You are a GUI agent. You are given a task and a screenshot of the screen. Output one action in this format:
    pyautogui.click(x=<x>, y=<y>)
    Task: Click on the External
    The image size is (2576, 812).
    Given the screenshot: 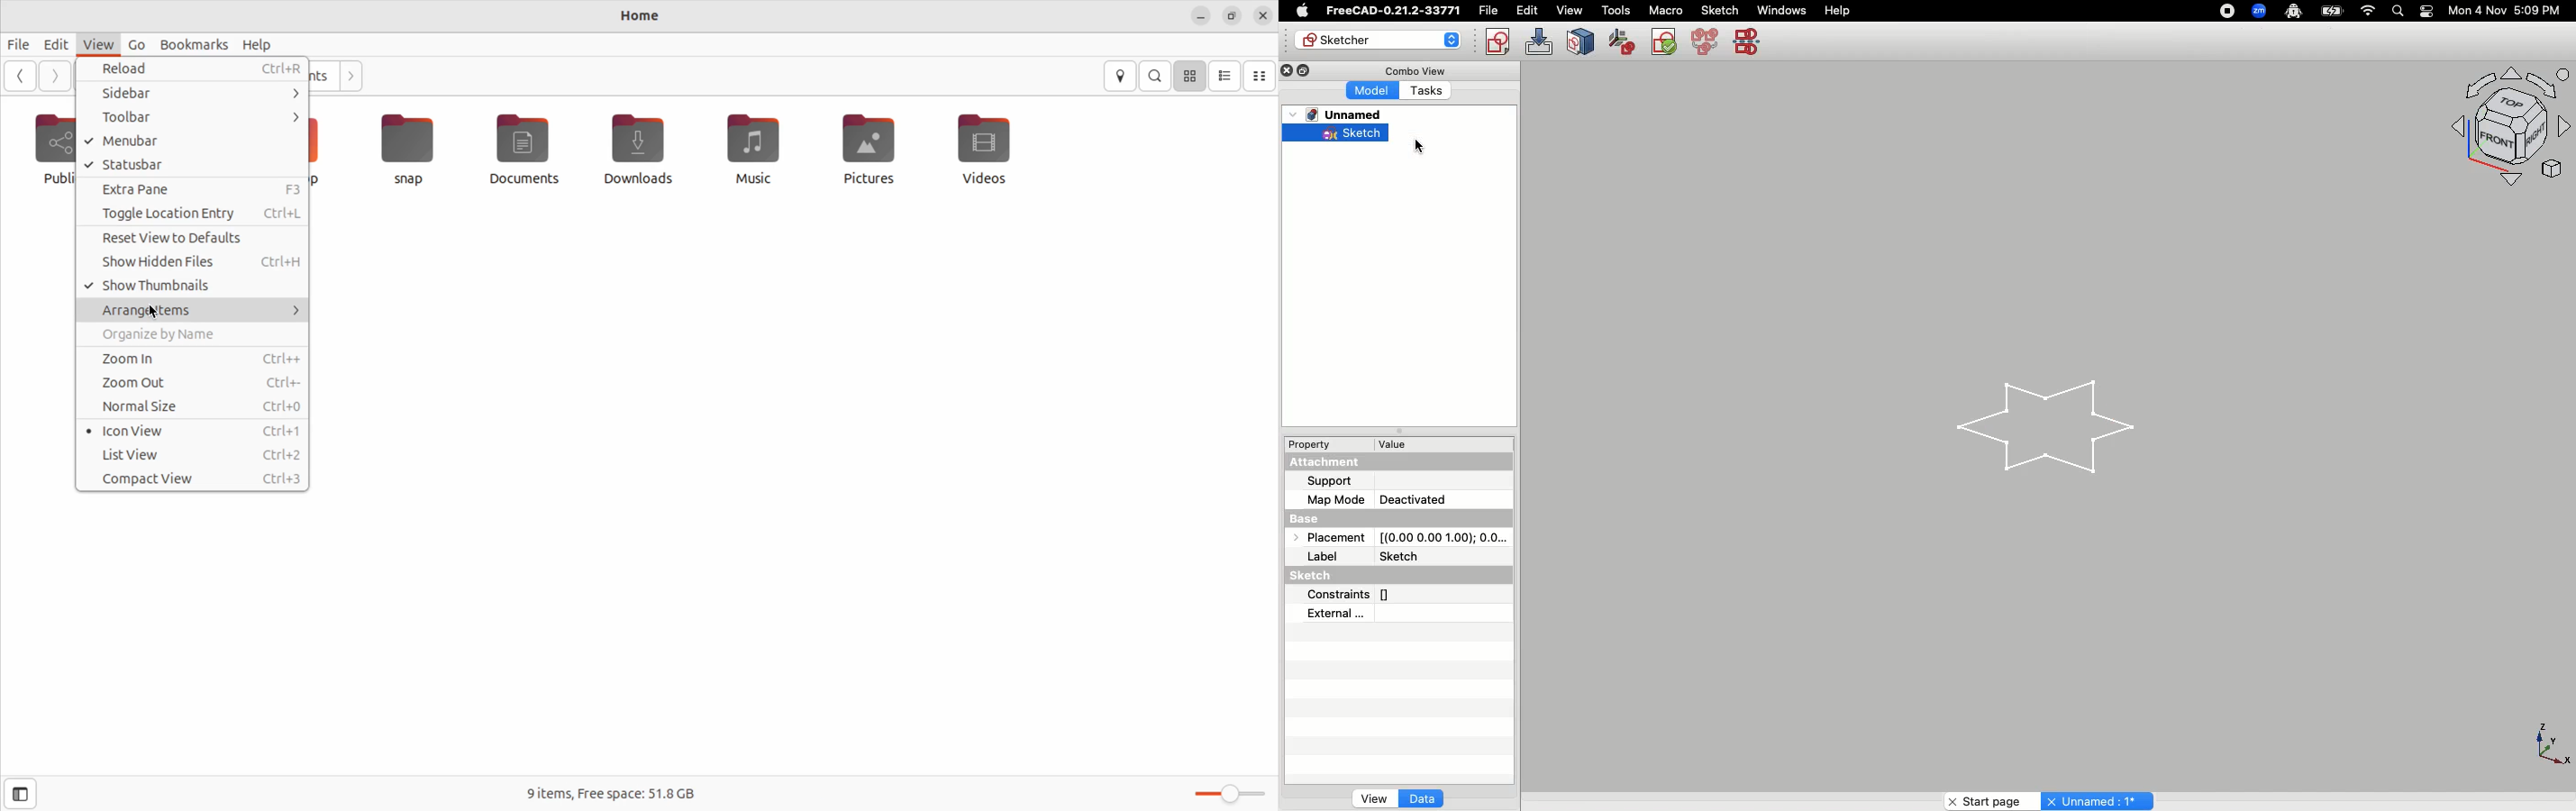 What is the action you would take?
    pyautogui.click(x=1339, y=614)
    